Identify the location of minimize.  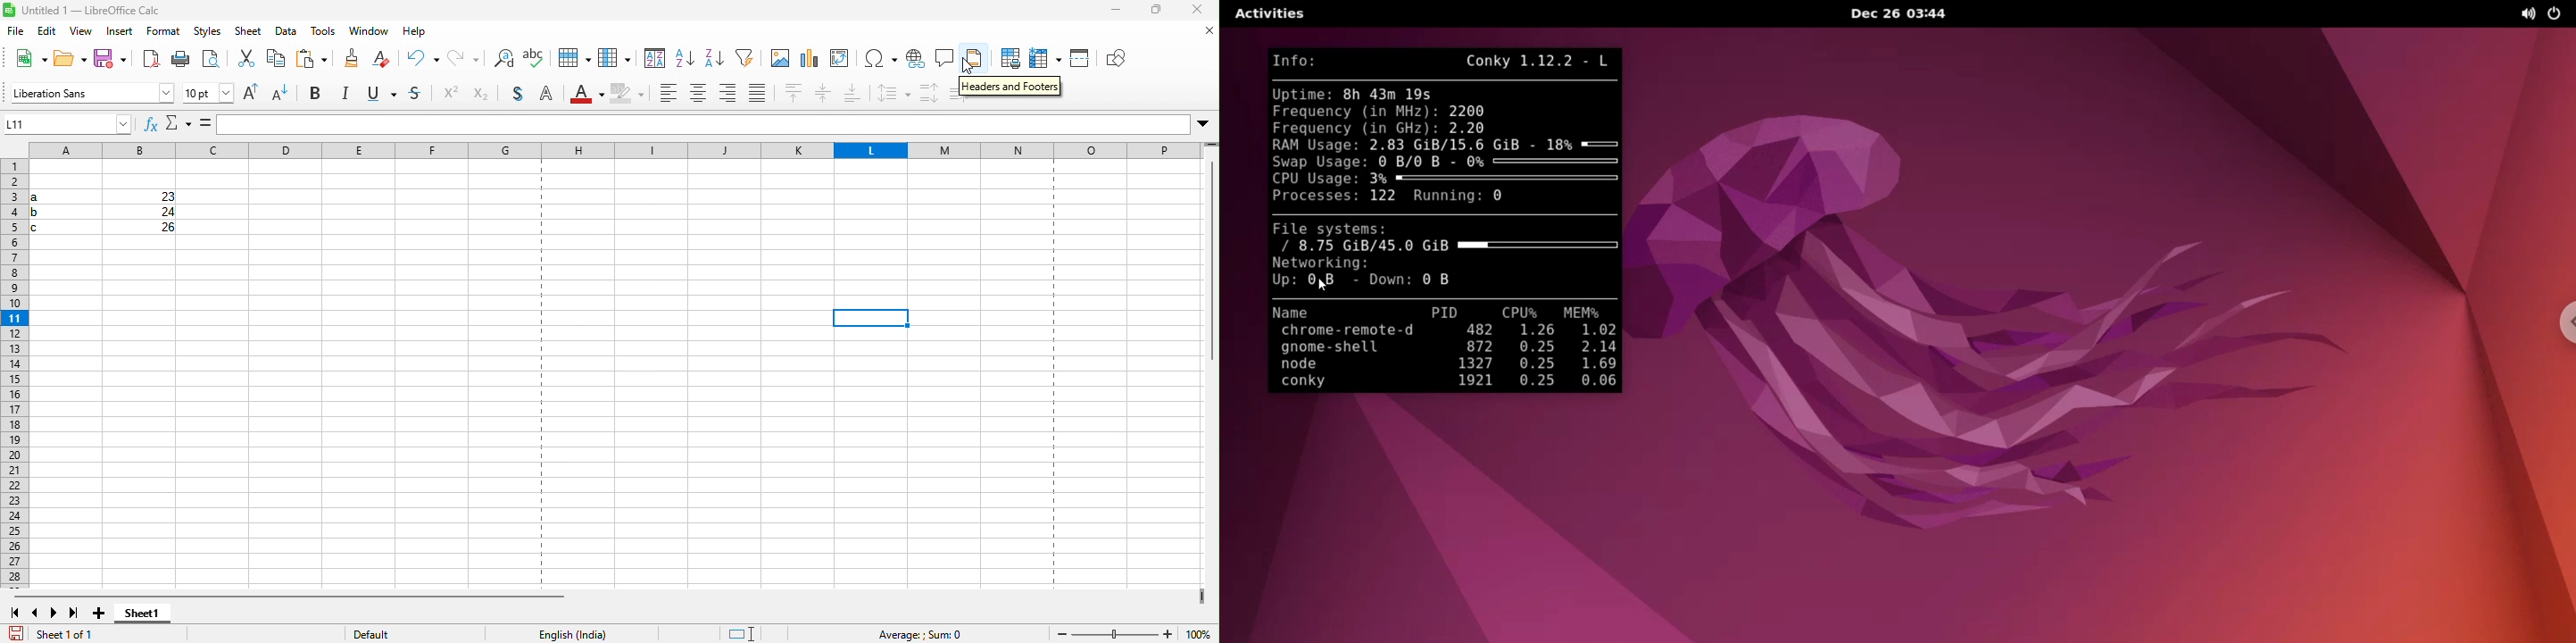
(1118, 12).